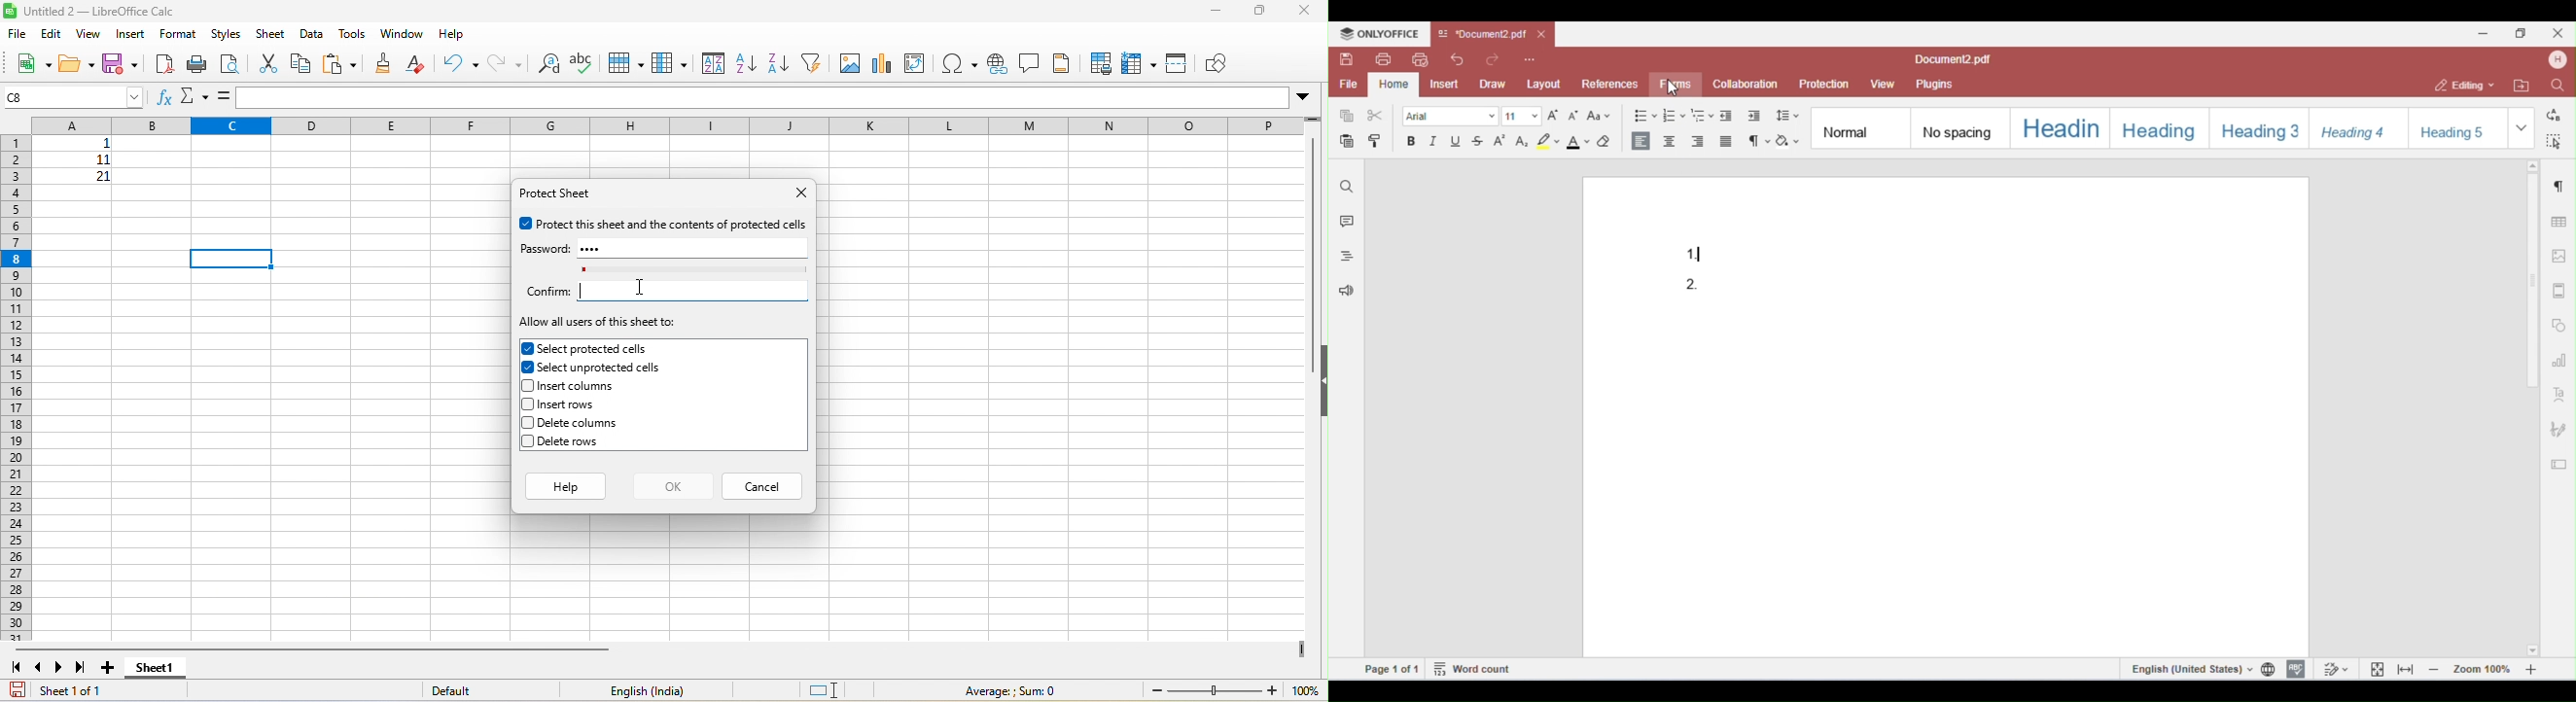  What do you see at coordinates (659, 690) in the screenshot?
I see `english` at bounding box center [659, 690].